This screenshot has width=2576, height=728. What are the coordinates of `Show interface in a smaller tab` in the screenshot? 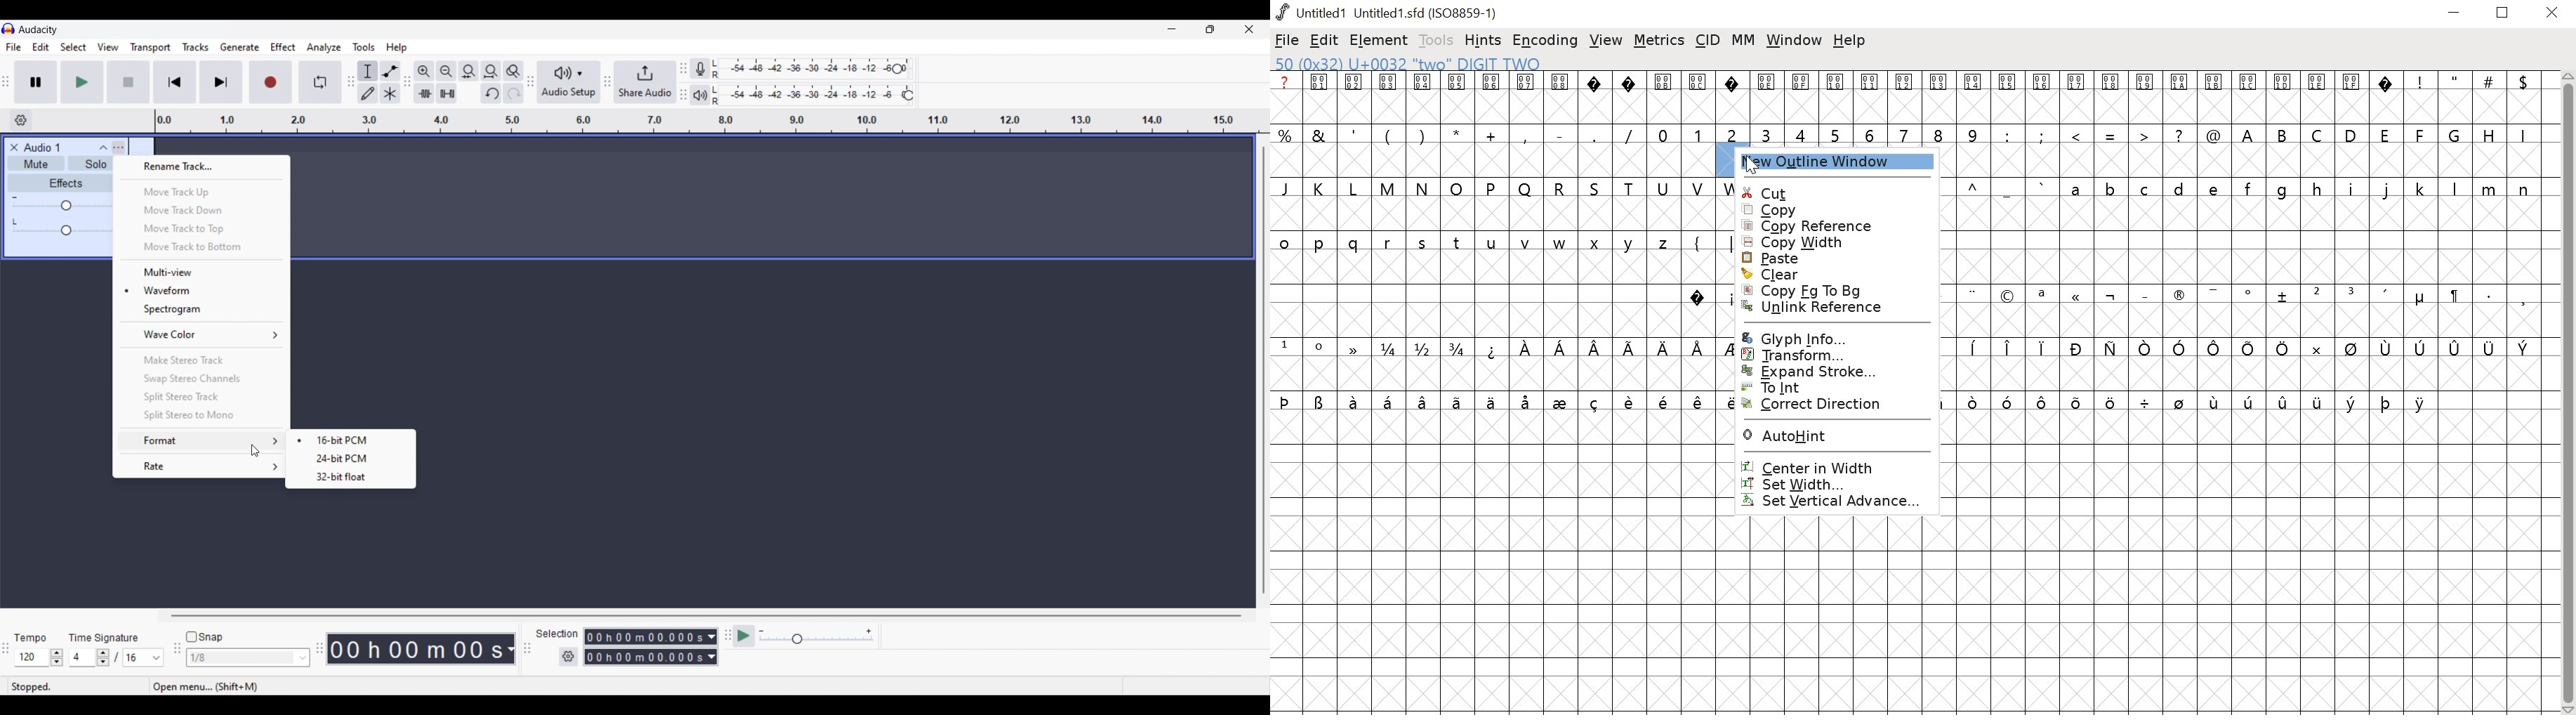 It's located at (1210, 29).